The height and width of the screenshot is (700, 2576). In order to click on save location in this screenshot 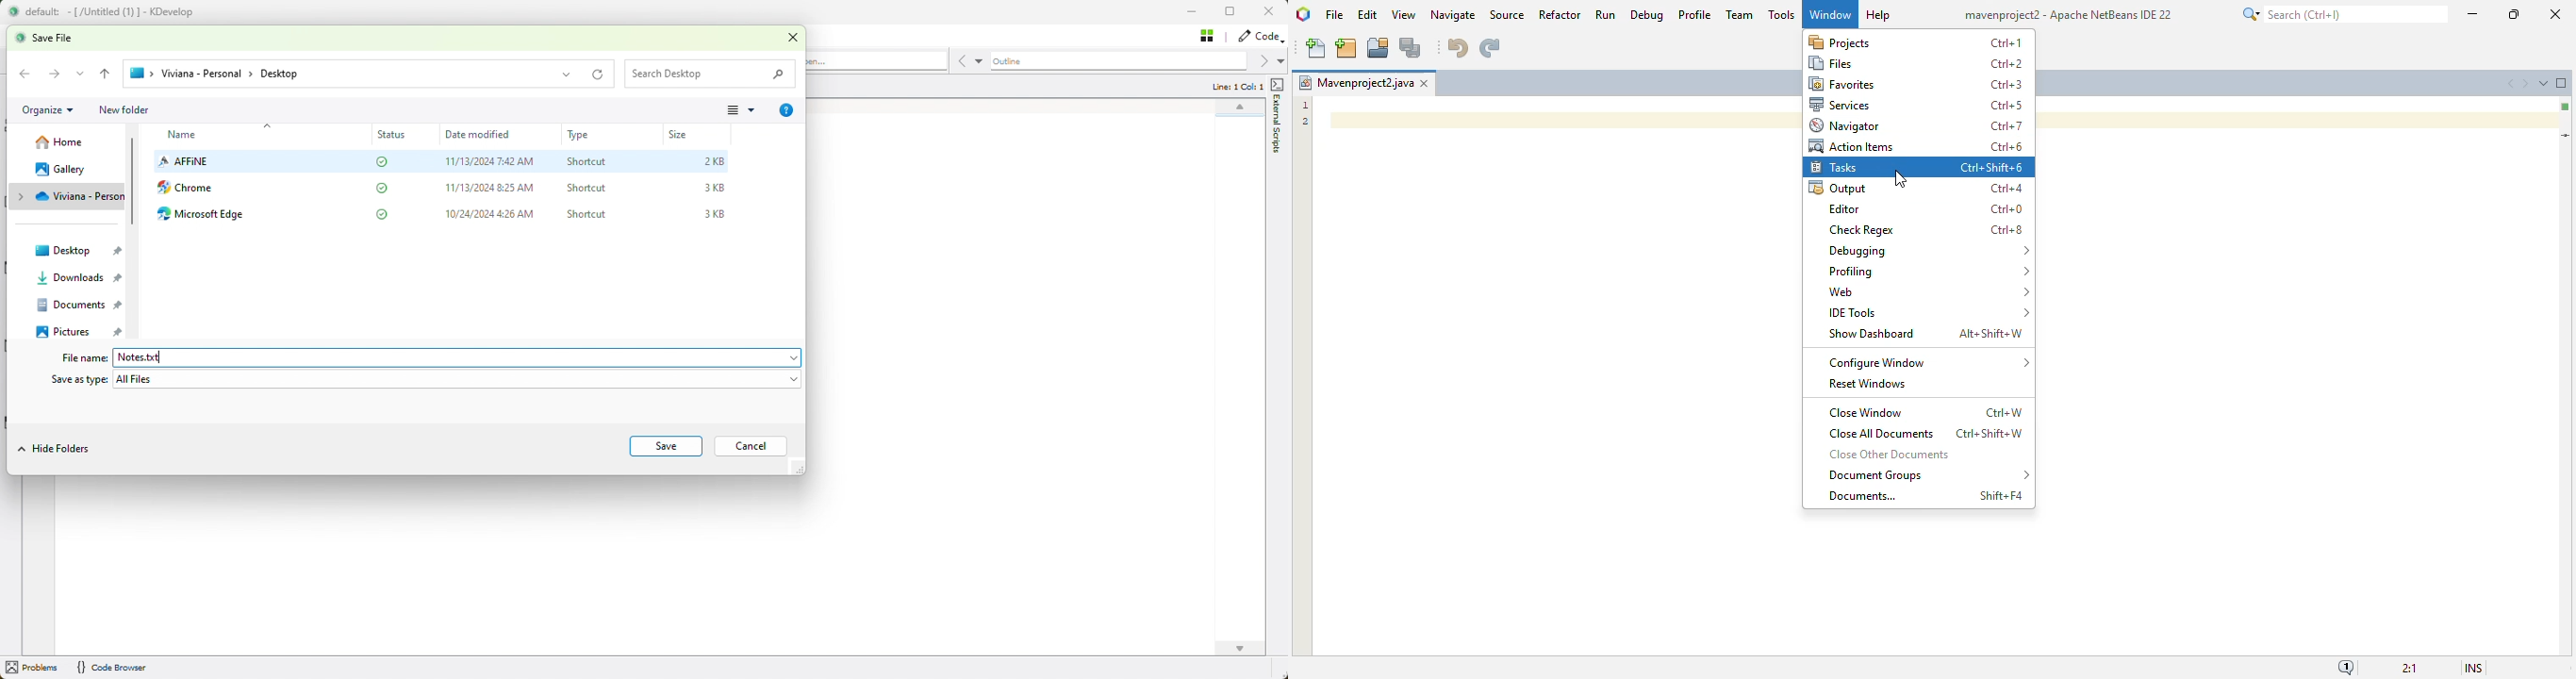, I will do `click(70, 196)`.